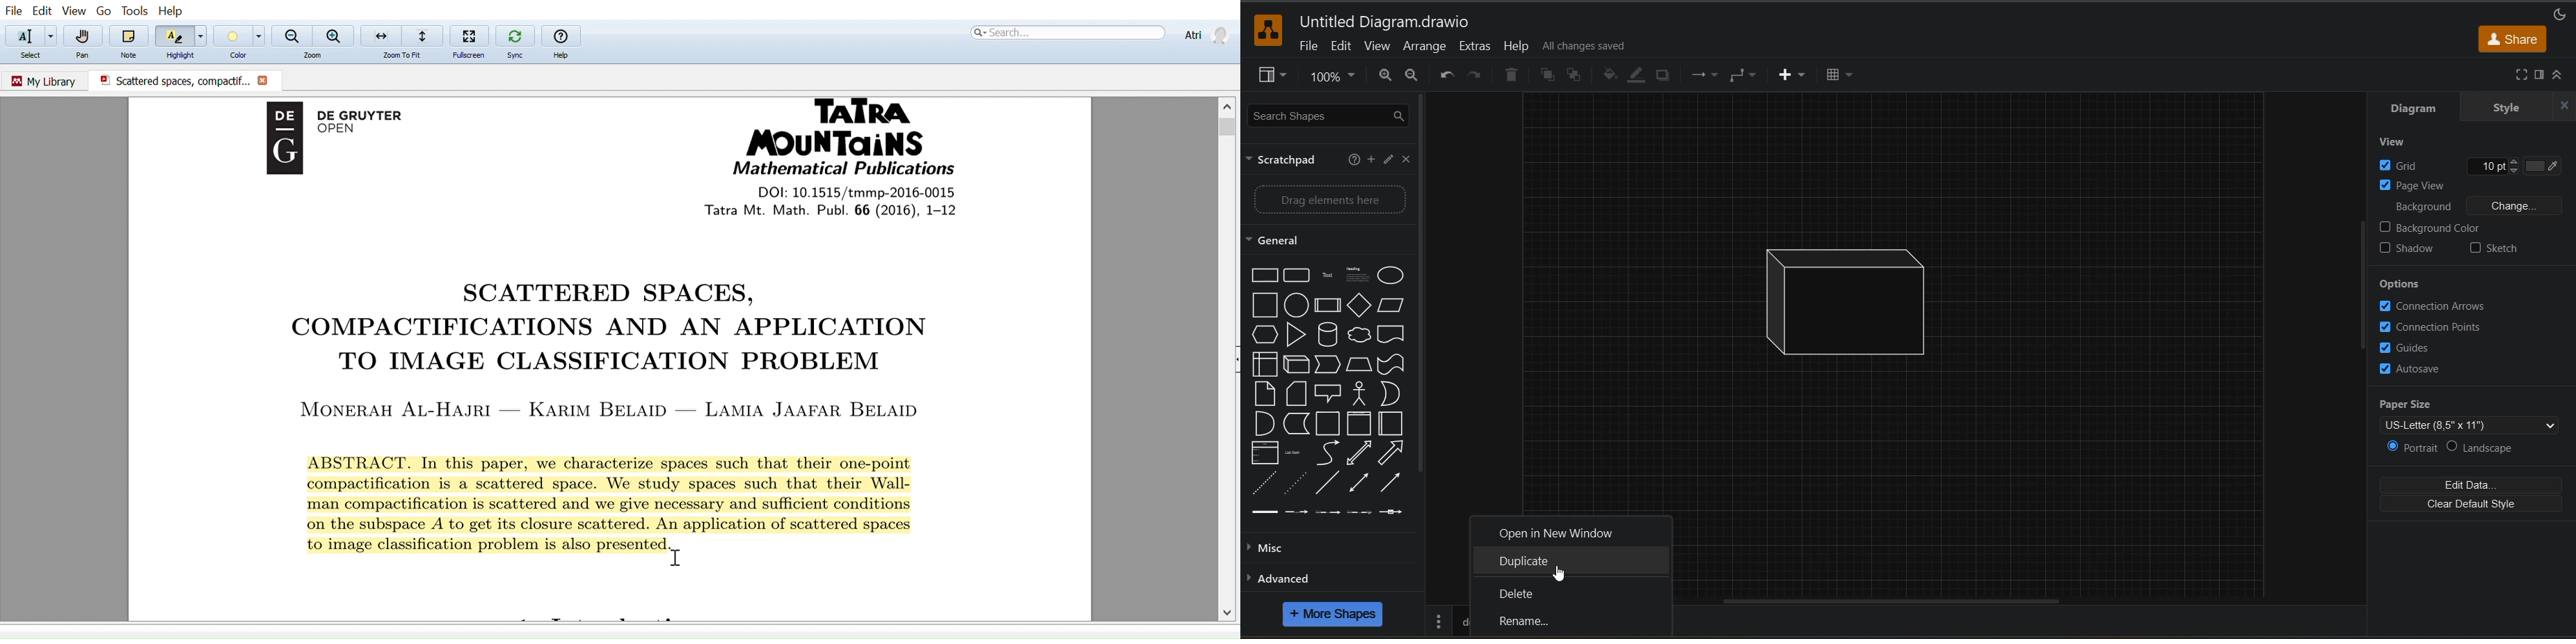 This screenshot has height=644, width=2576. What do you see at coordinates (1519, 47) in the screenshot?
I see `help` at bounding box center [1519, 47].